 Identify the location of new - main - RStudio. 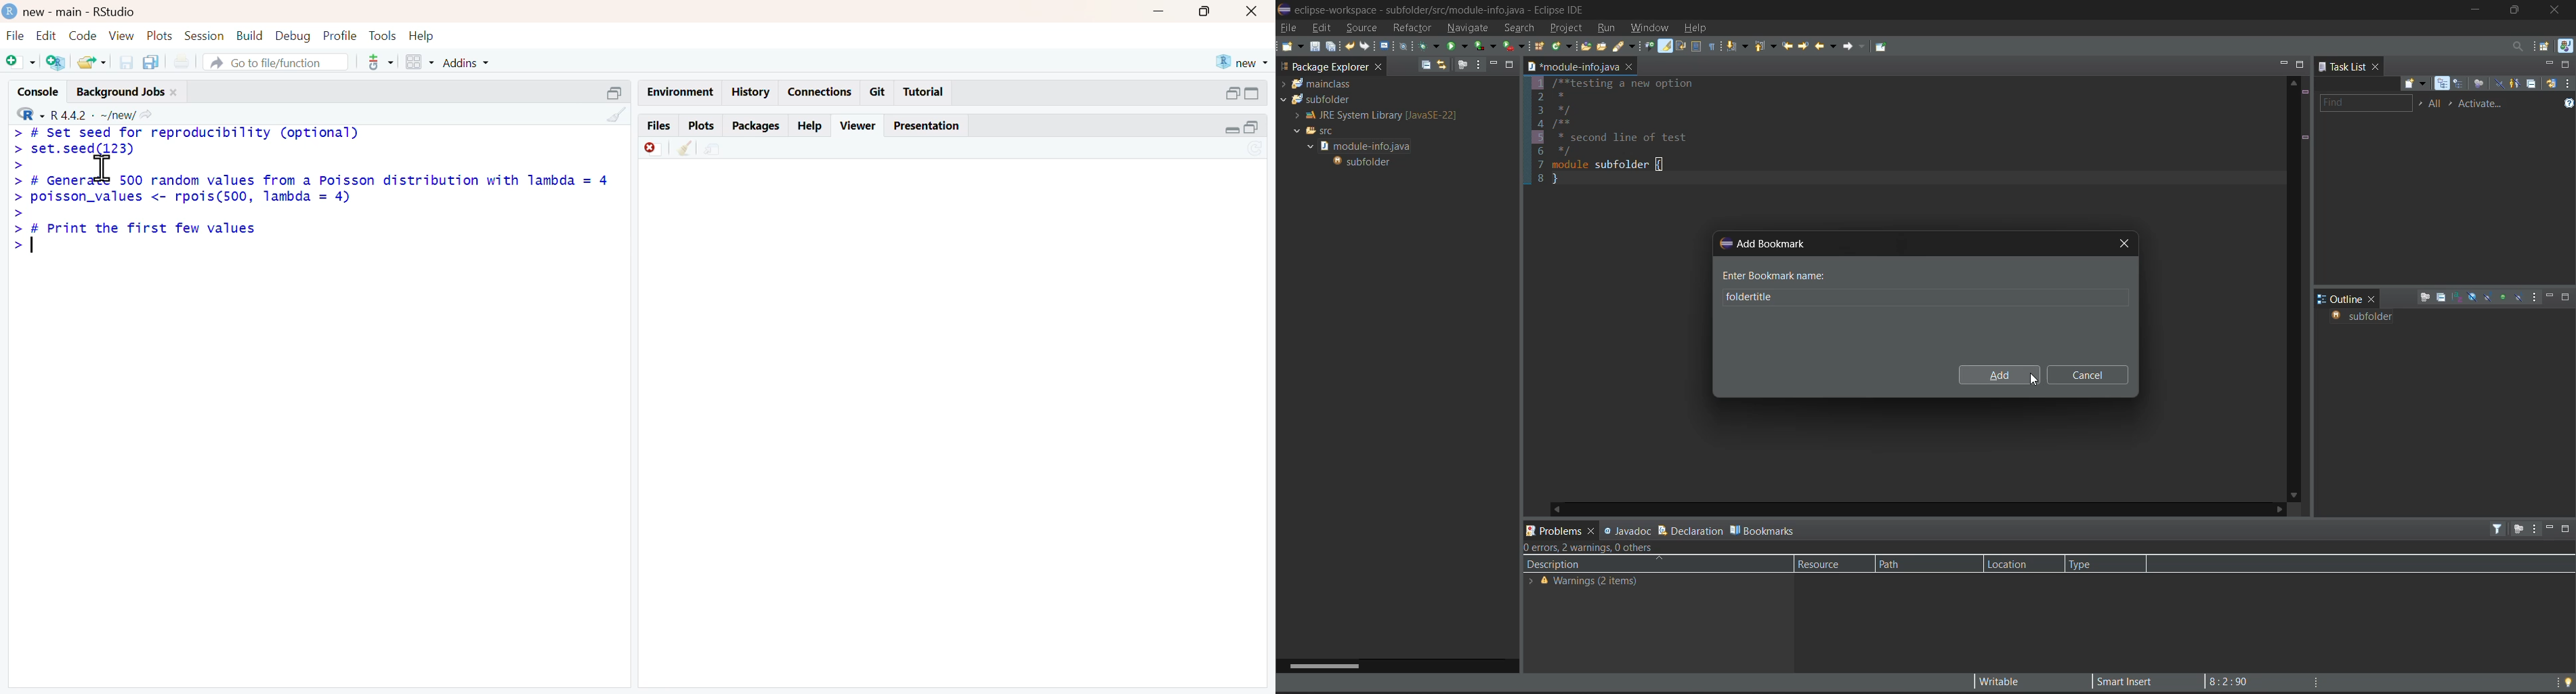
(79, 13).